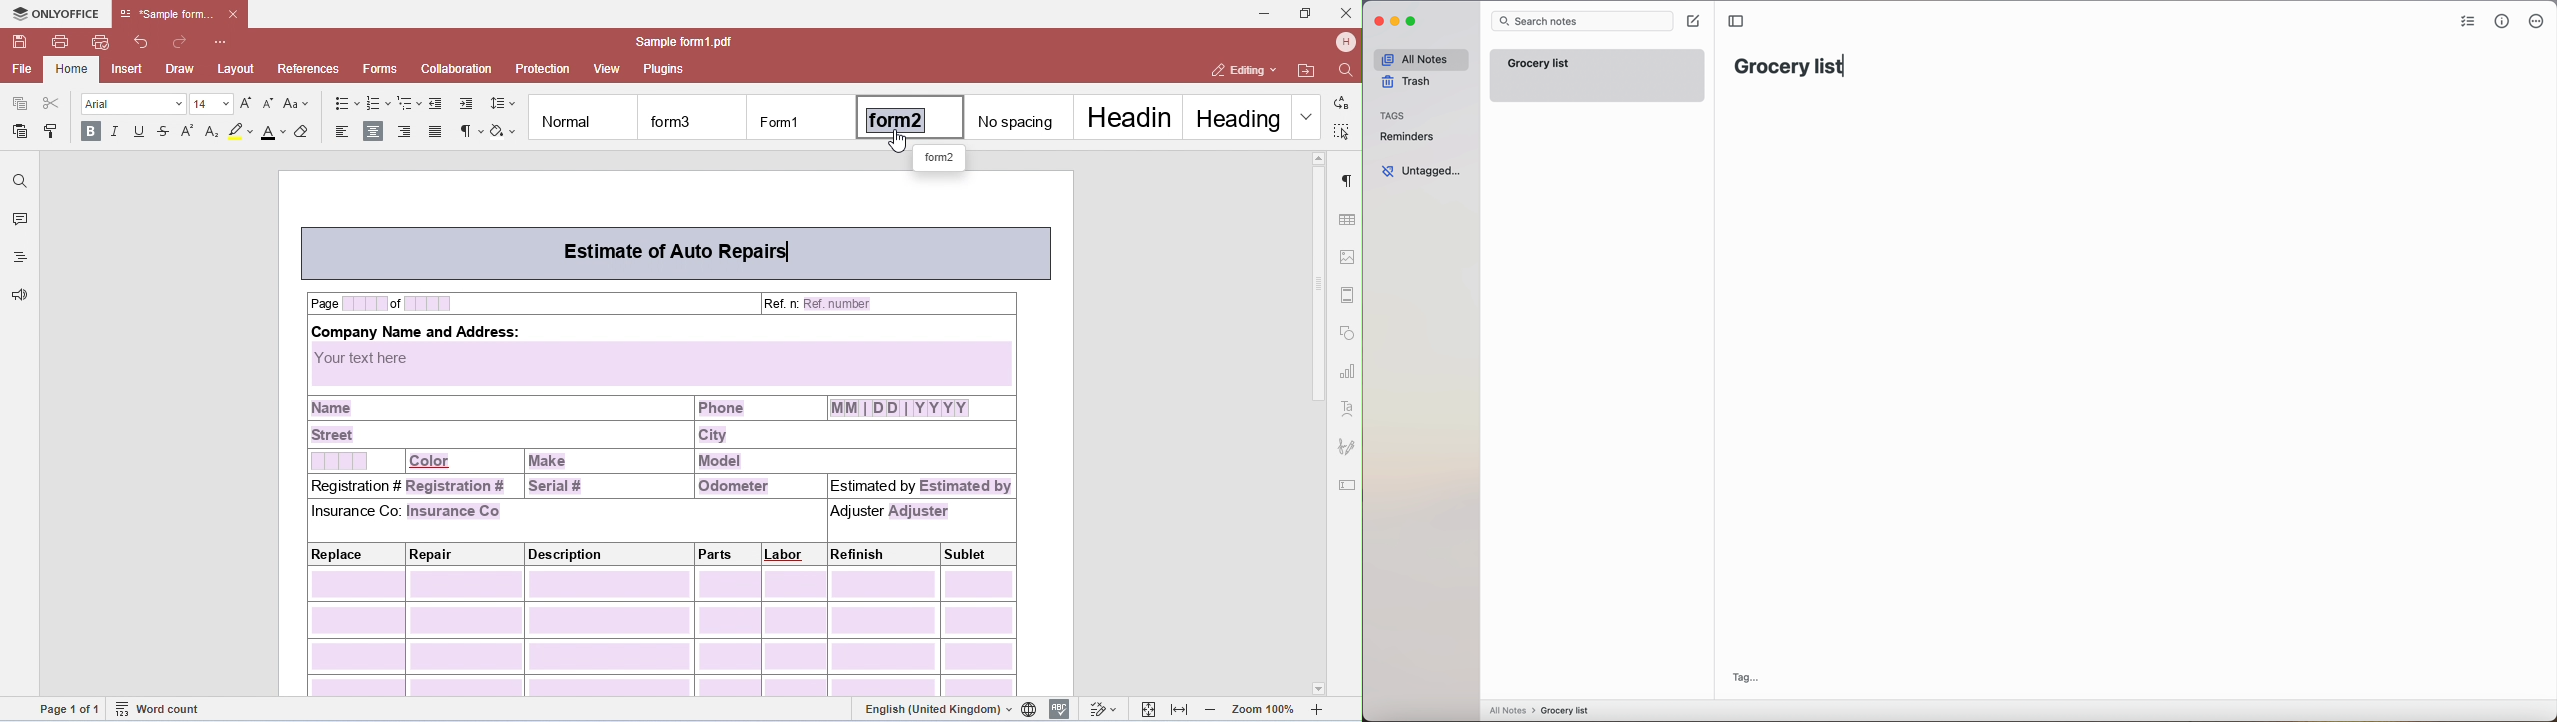 Image resolution: width=2576 pixels, height=728 pixels. I want to click on minimize Simplenote, so click(1397, 23).